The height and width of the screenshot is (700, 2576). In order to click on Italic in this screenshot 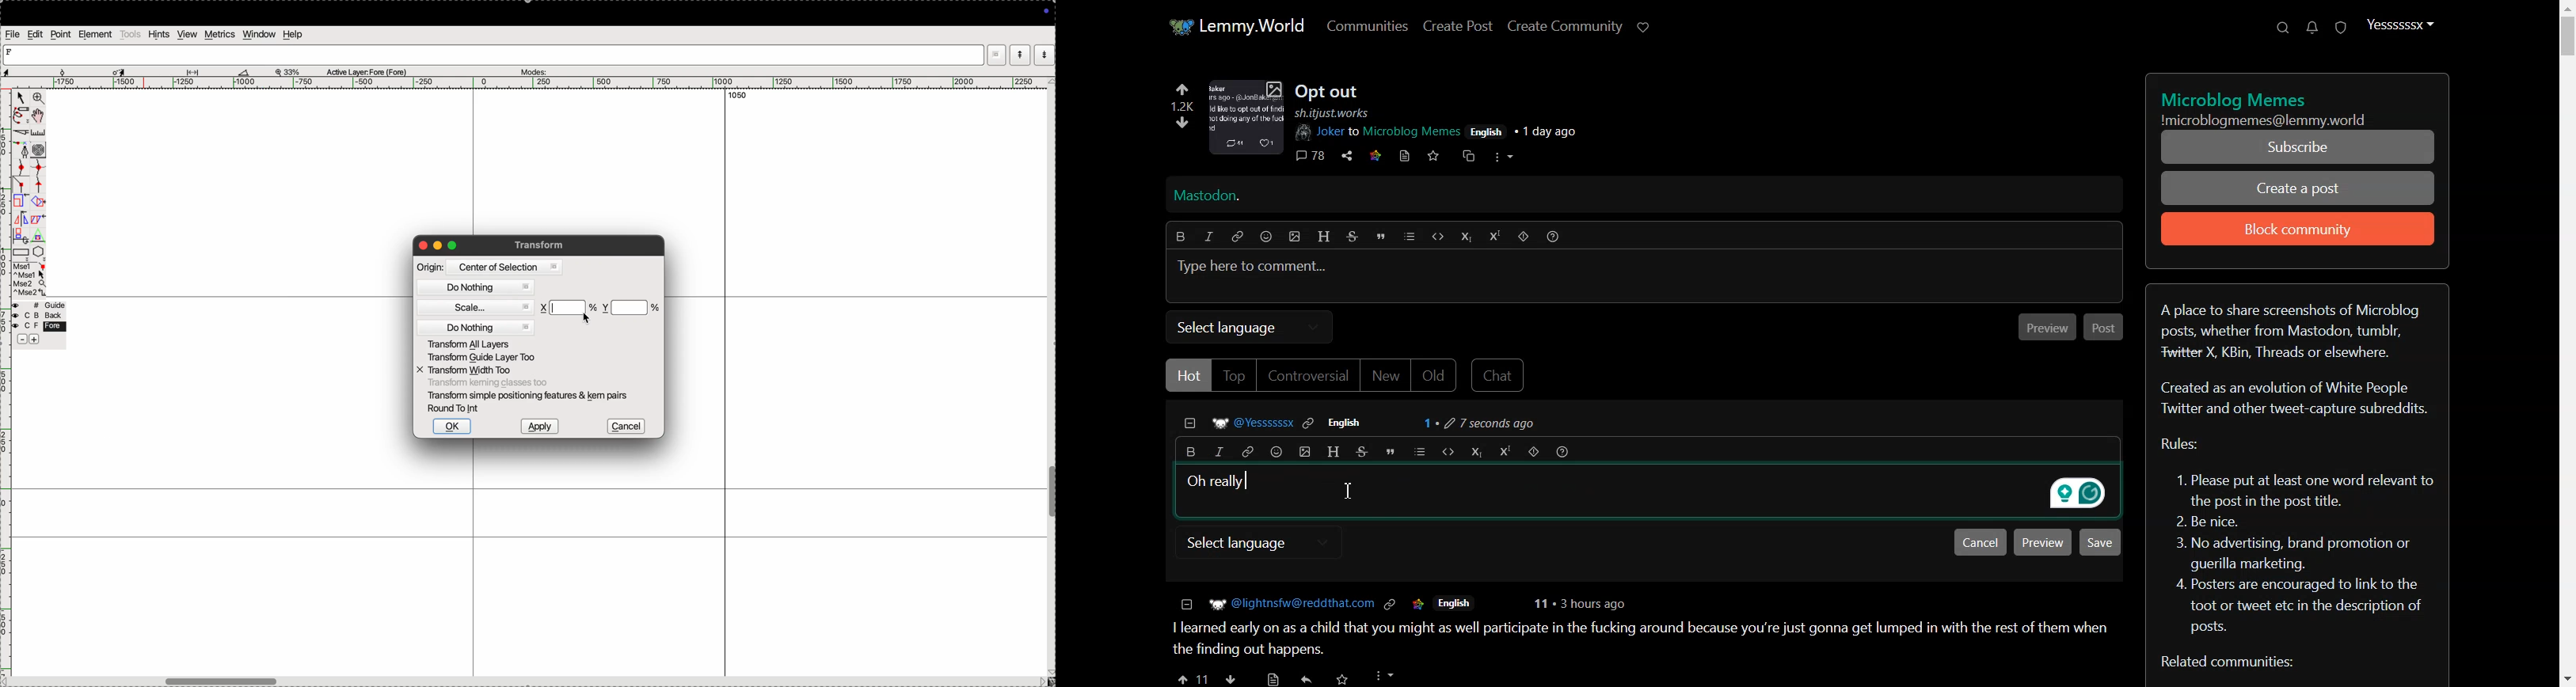, I will do `click(1219, 453)`.